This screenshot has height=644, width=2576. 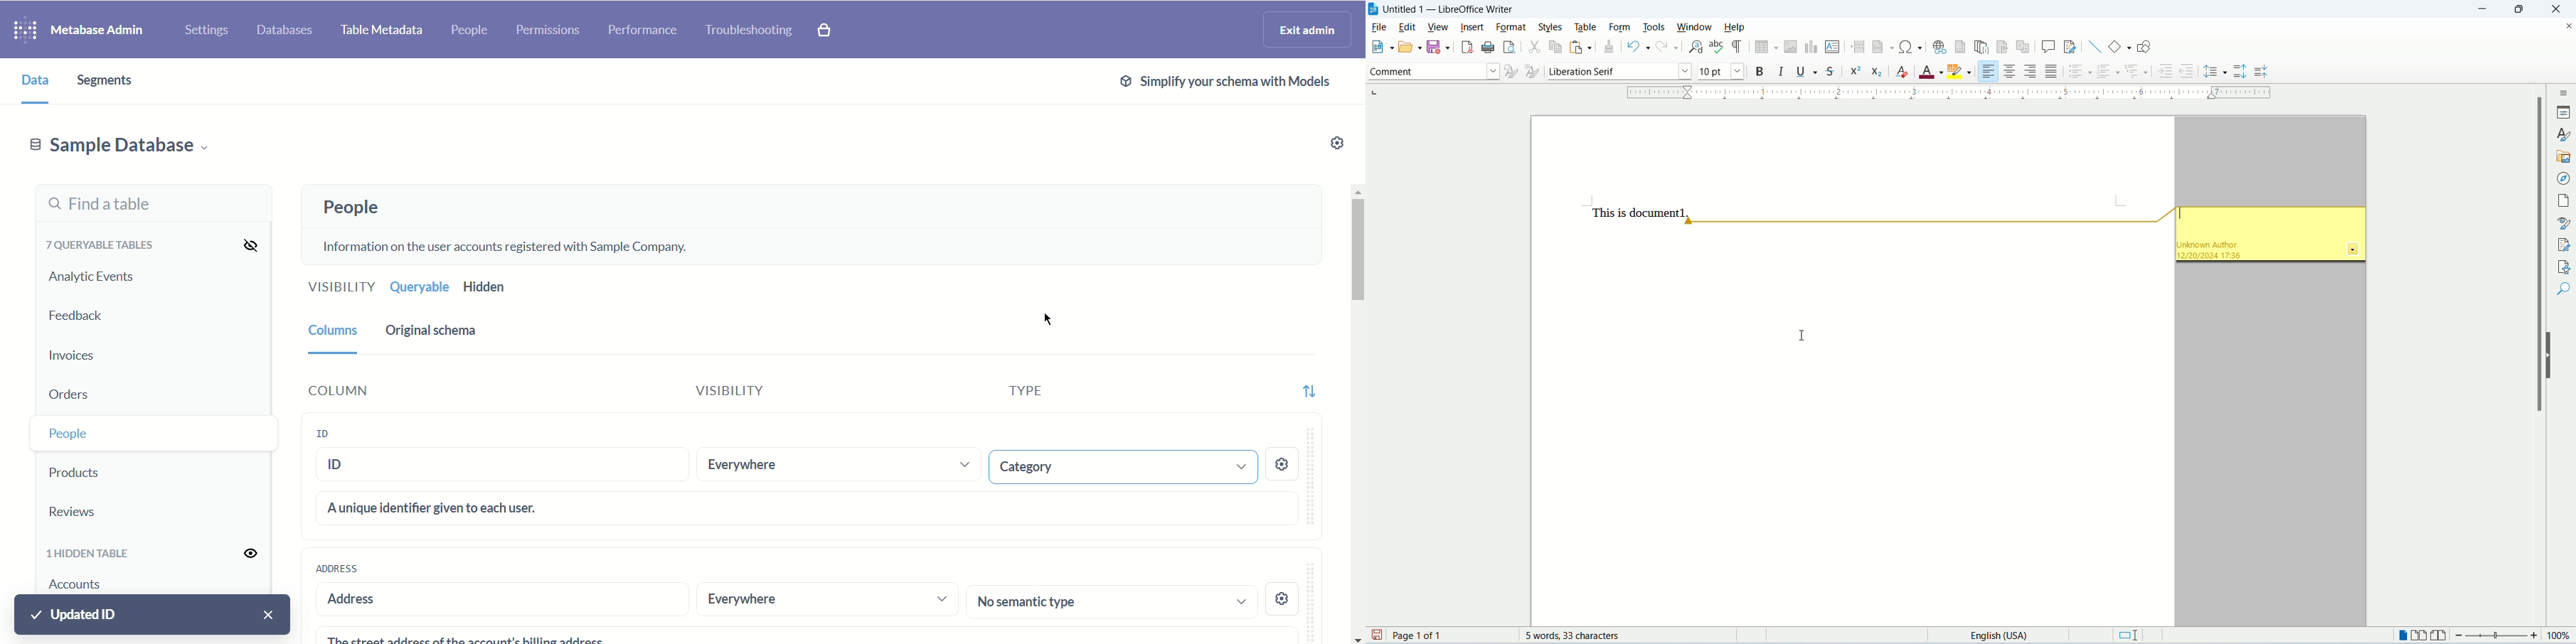 I want to click on close document, so click(x=2565, y=26).